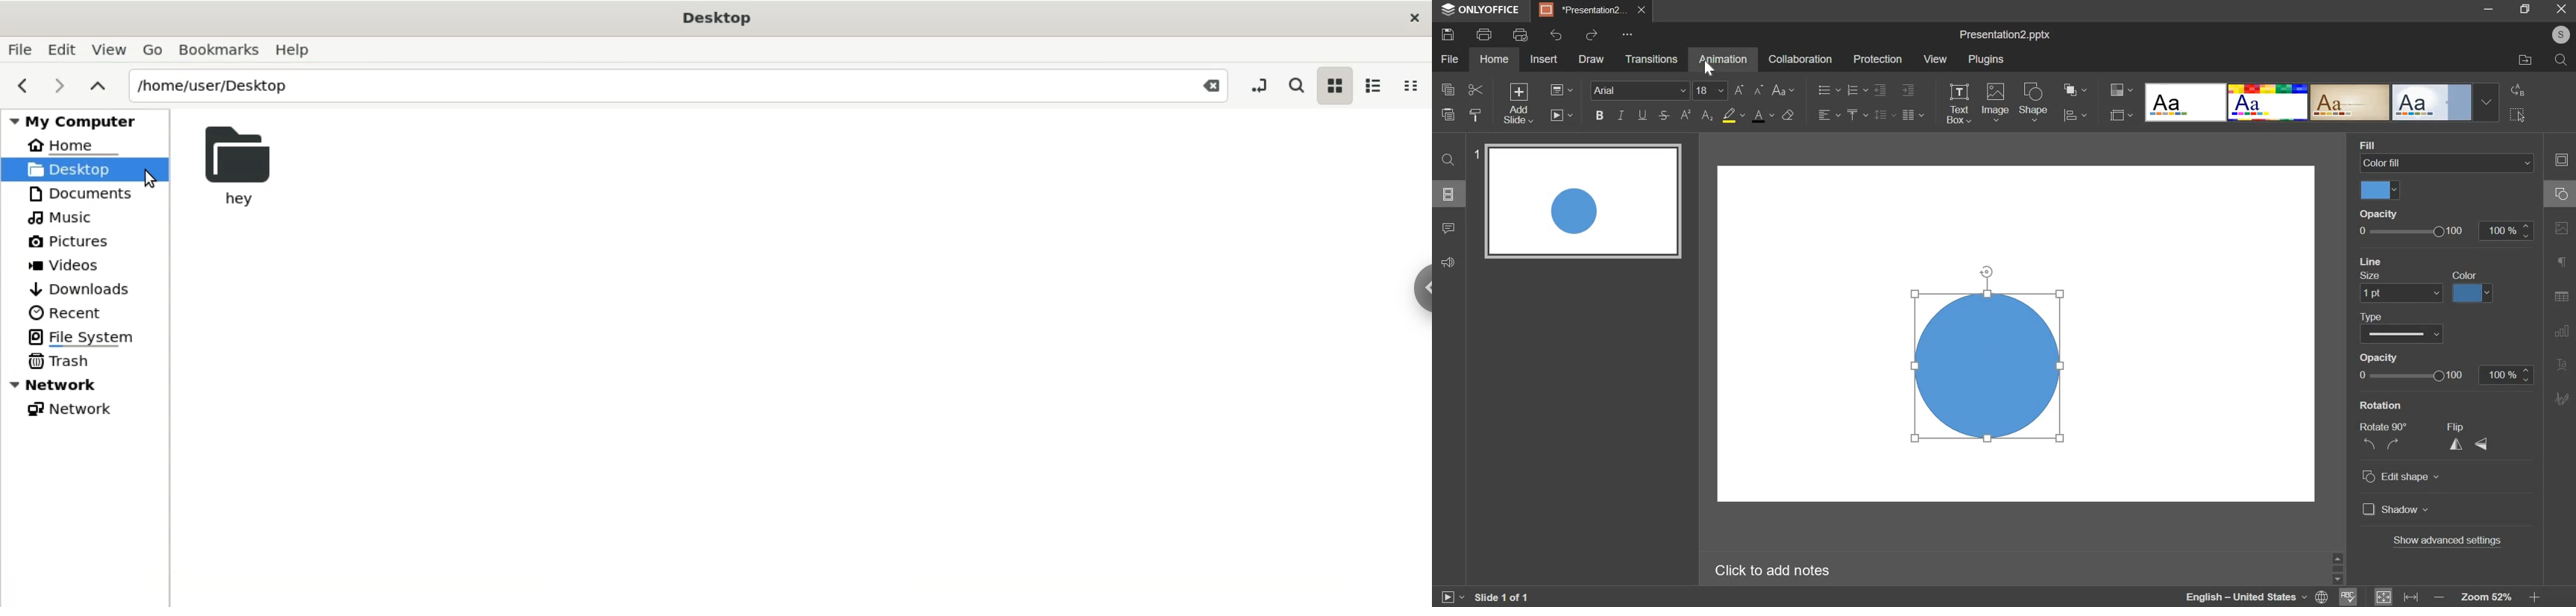 This screenshot has height=616, width=2576. Describe the element at coordinates (2465, 275) in the screenshot. I see `color fill` at that location.